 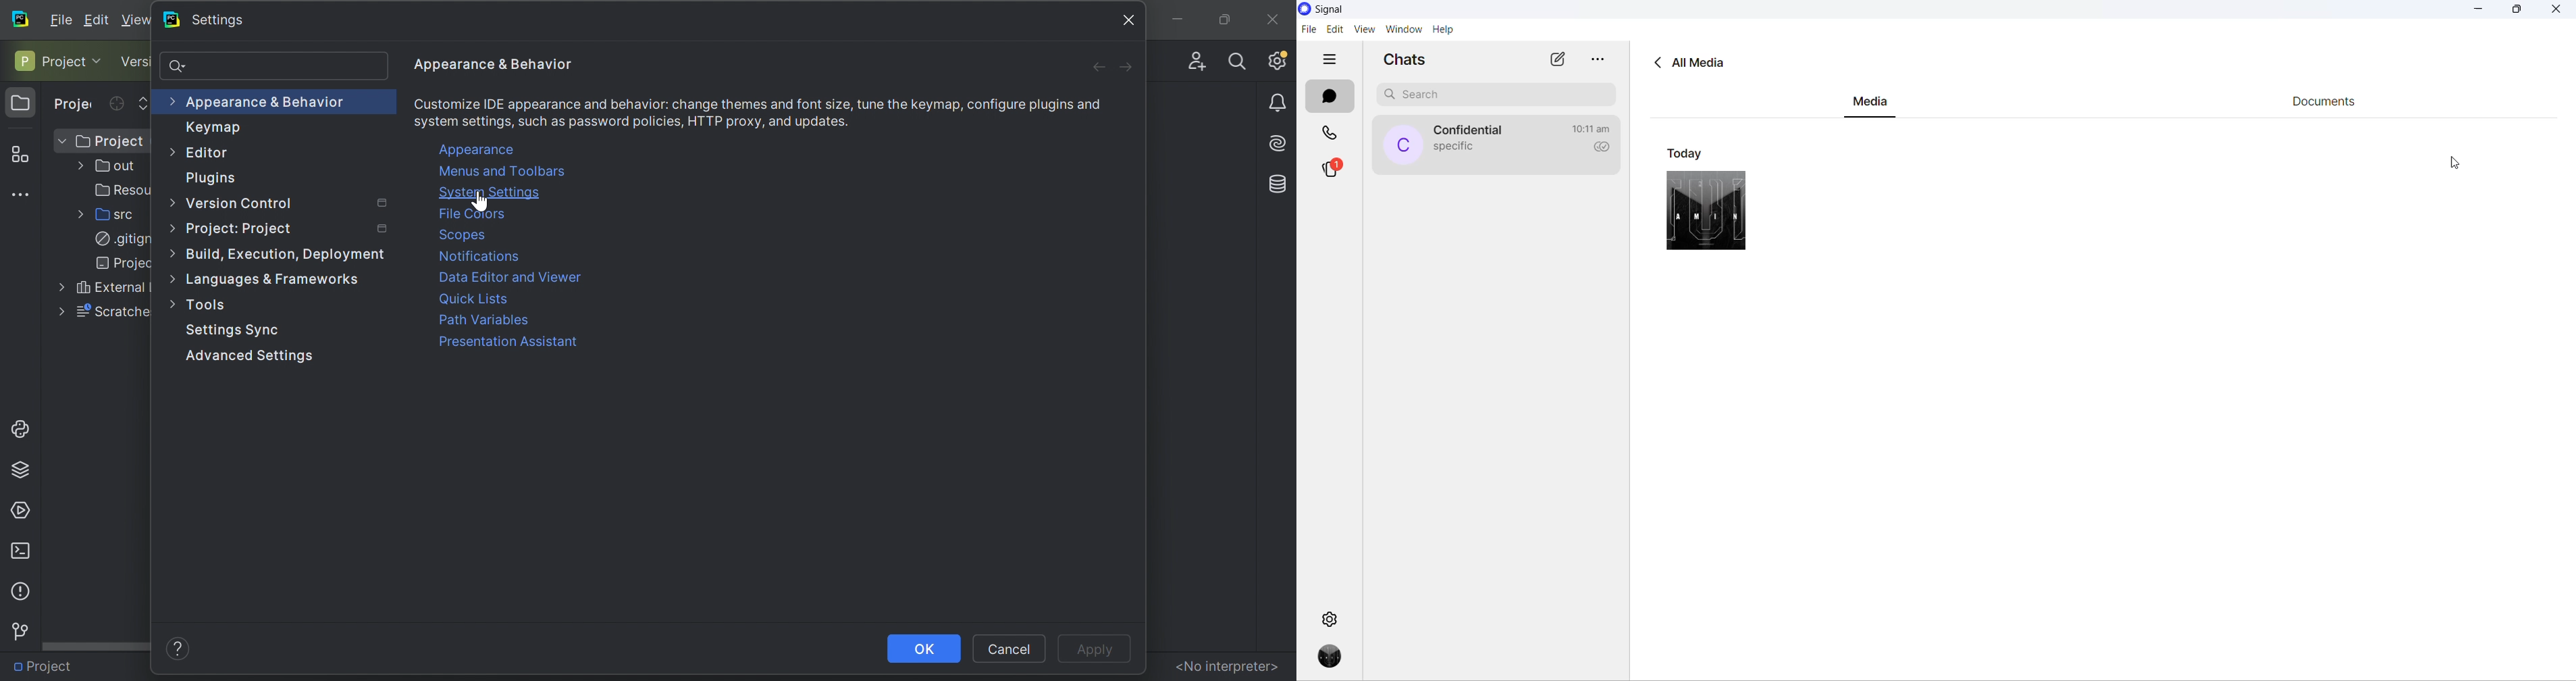 What do you see at coordinates (1556, 60) in the screenshot?
I see `new chat` at bounding box center [1556, 60].